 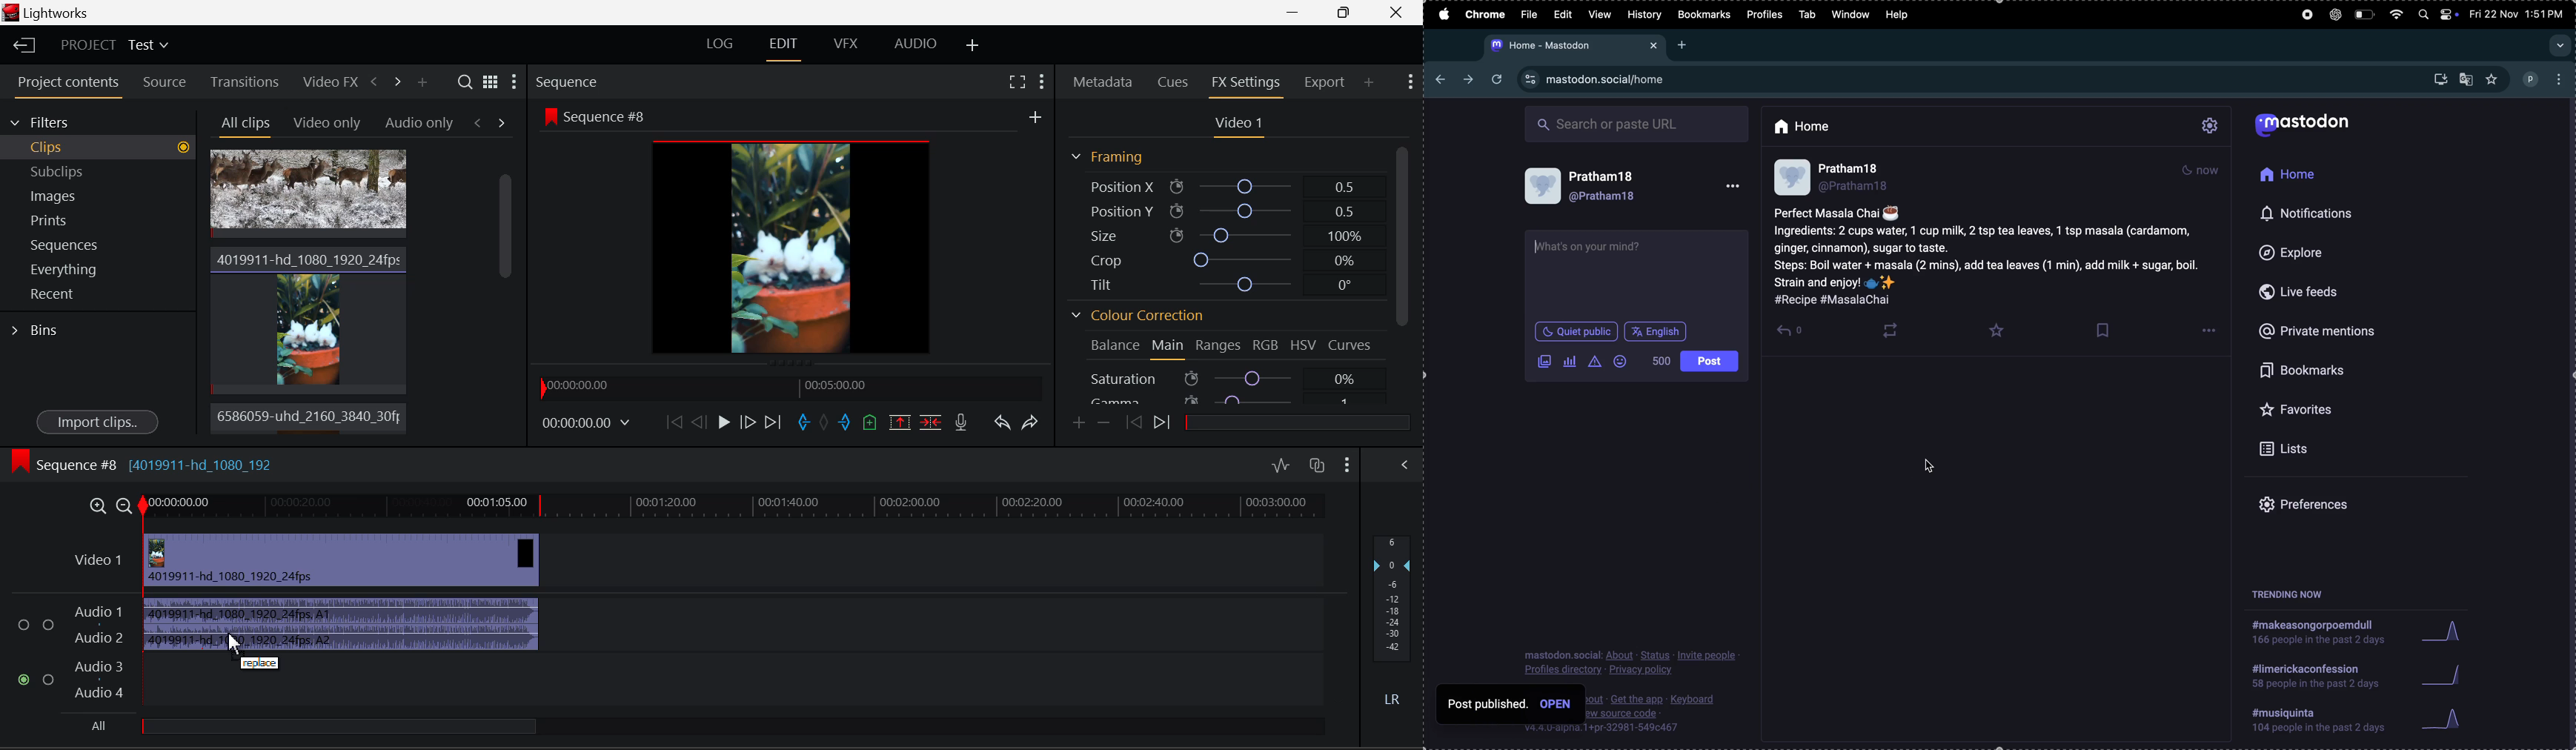 I want to click on post of recipe, so click(x=2003, y=252).